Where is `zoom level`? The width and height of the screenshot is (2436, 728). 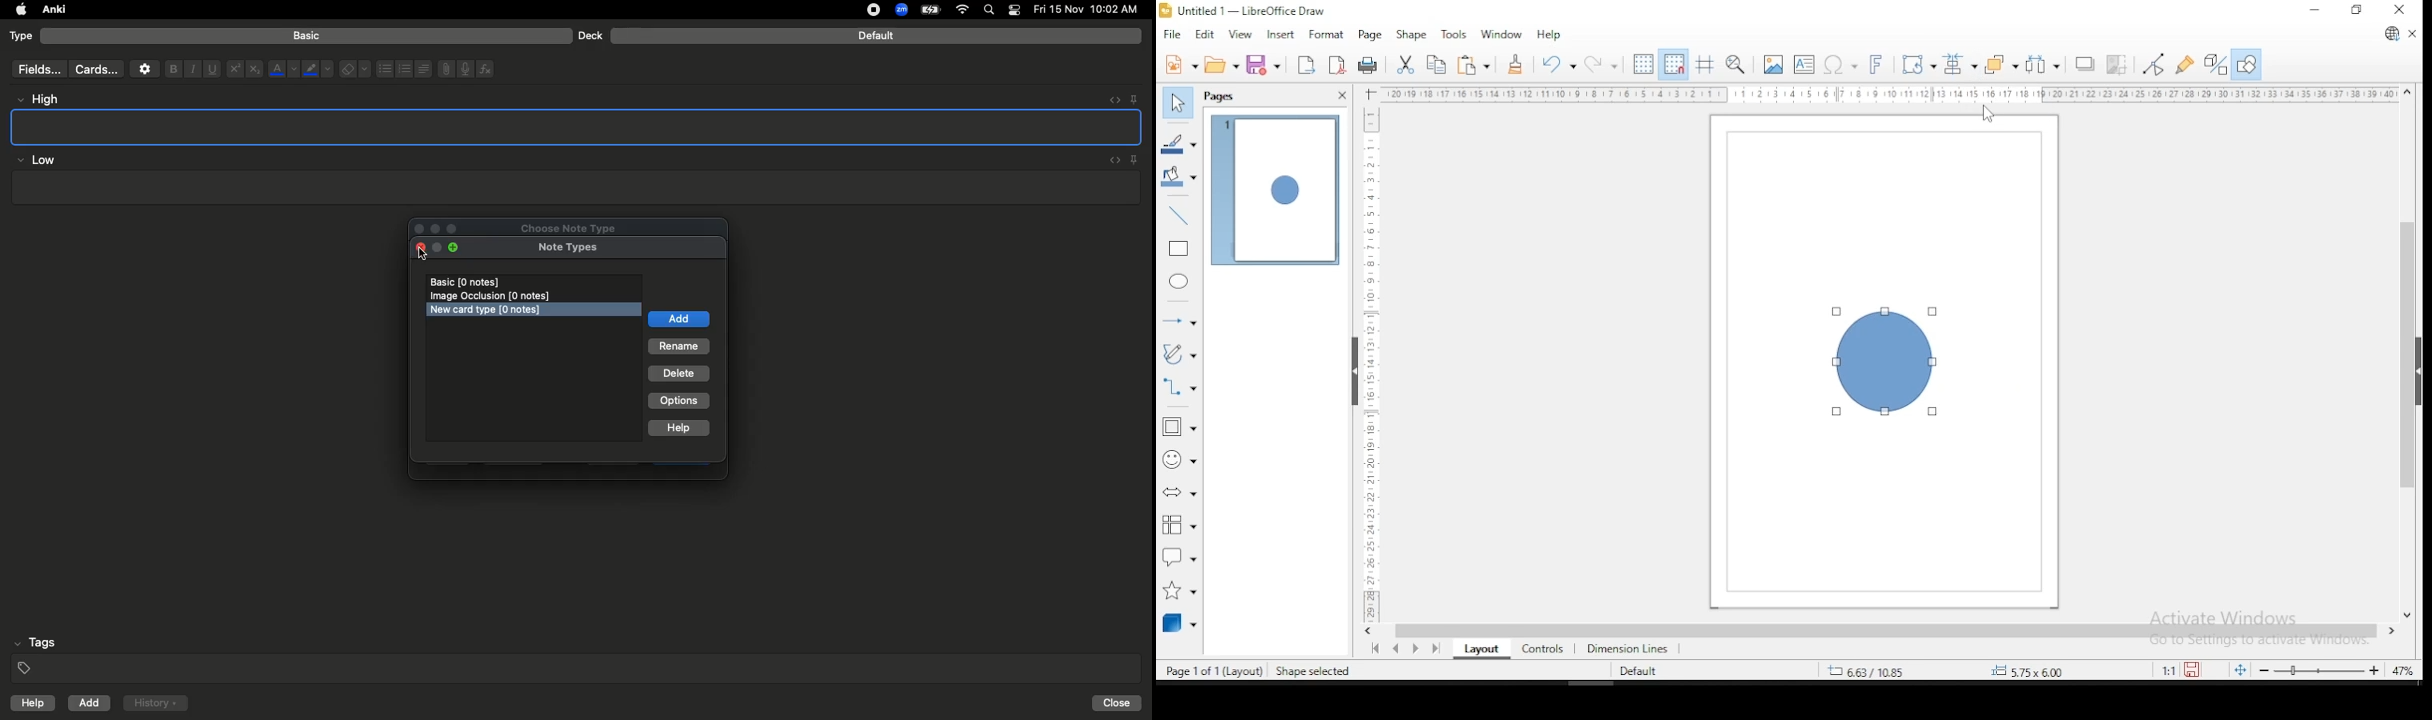
zoom level is located at coordinates (2403, 673).